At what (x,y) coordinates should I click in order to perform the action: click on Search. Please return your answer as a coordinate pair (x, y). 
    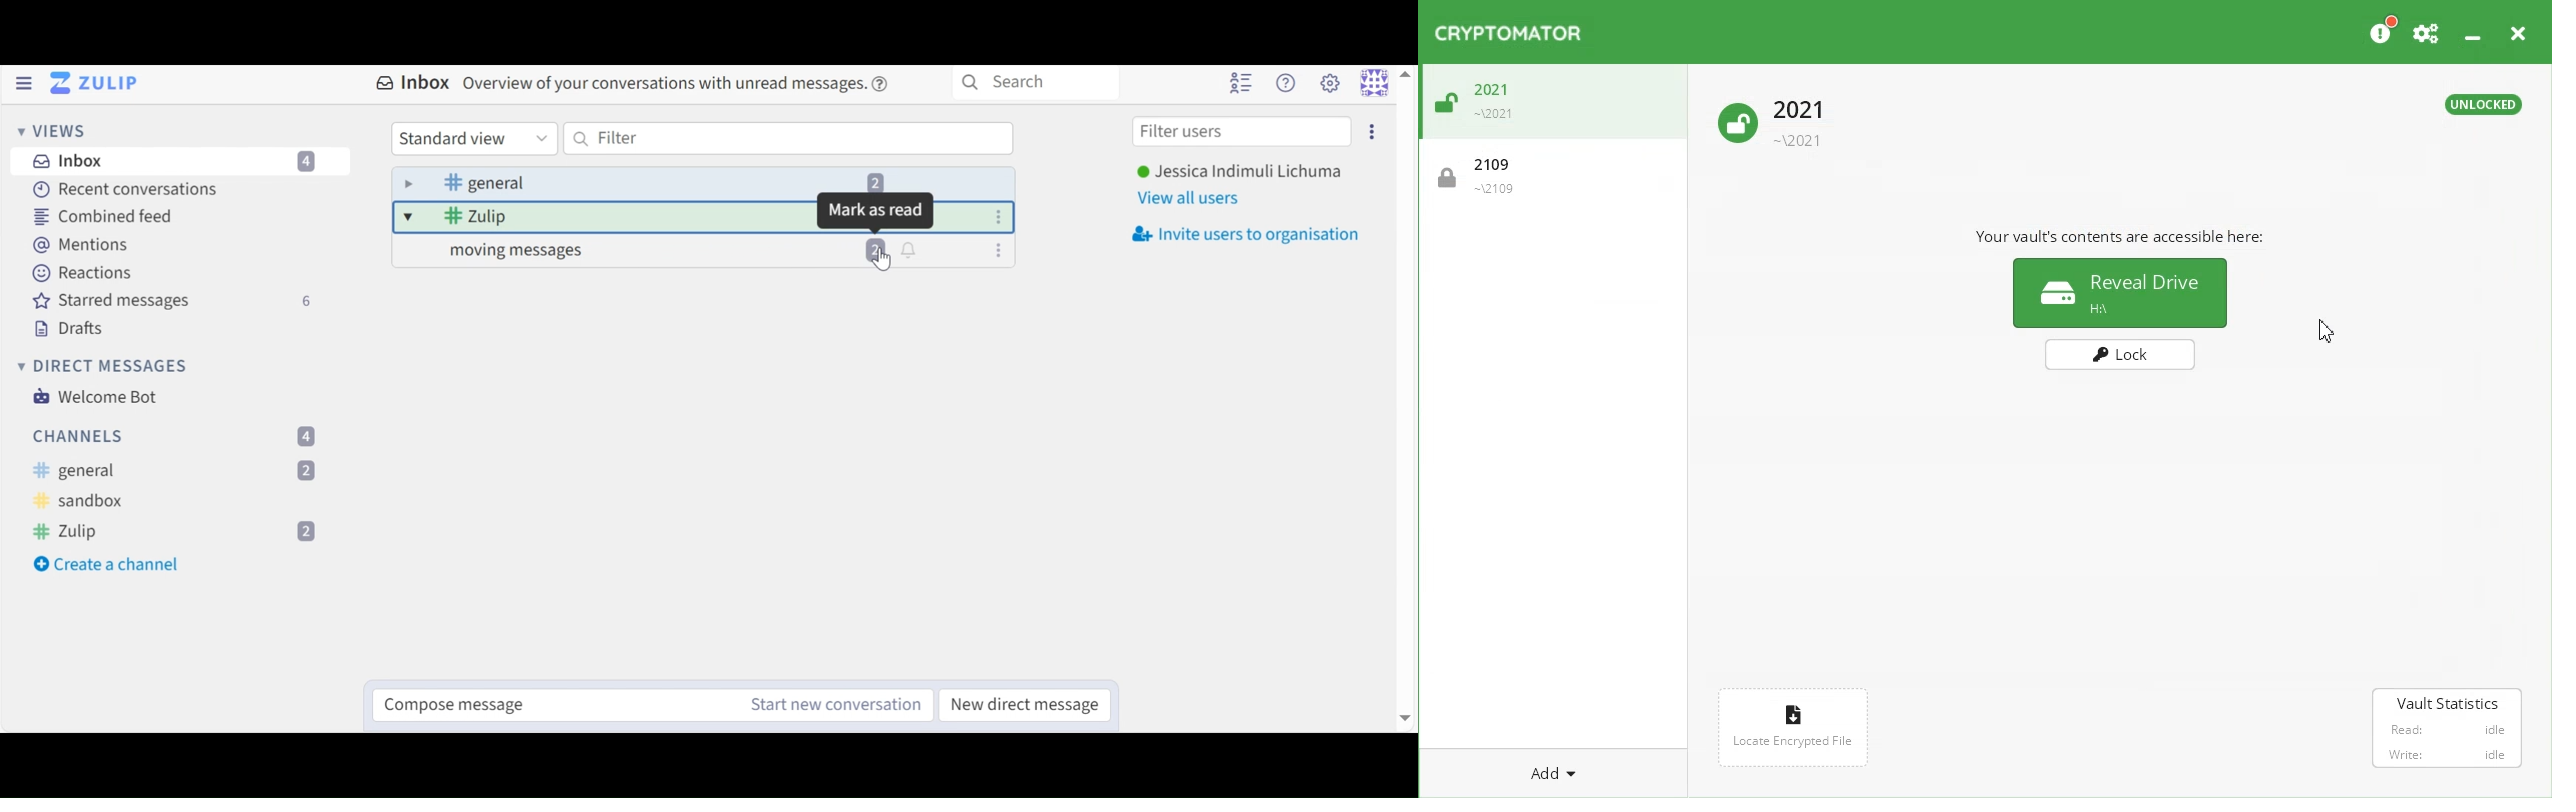
    Looking at the image, I should click on (1036, 84).